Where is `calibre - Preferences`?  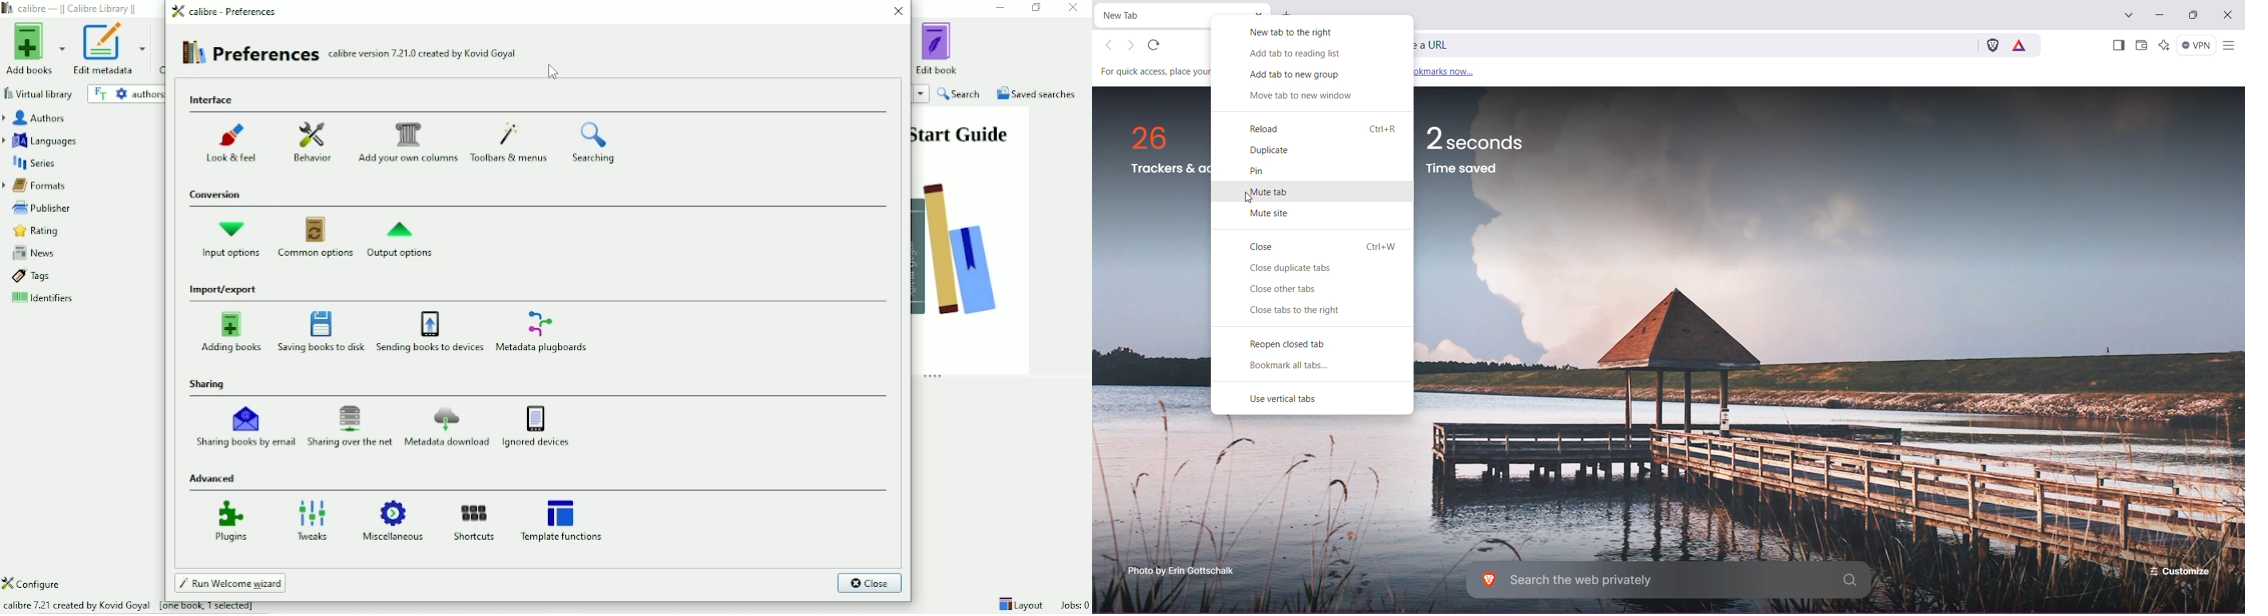 calibre - Preferences is located at coordinates (227, 11).